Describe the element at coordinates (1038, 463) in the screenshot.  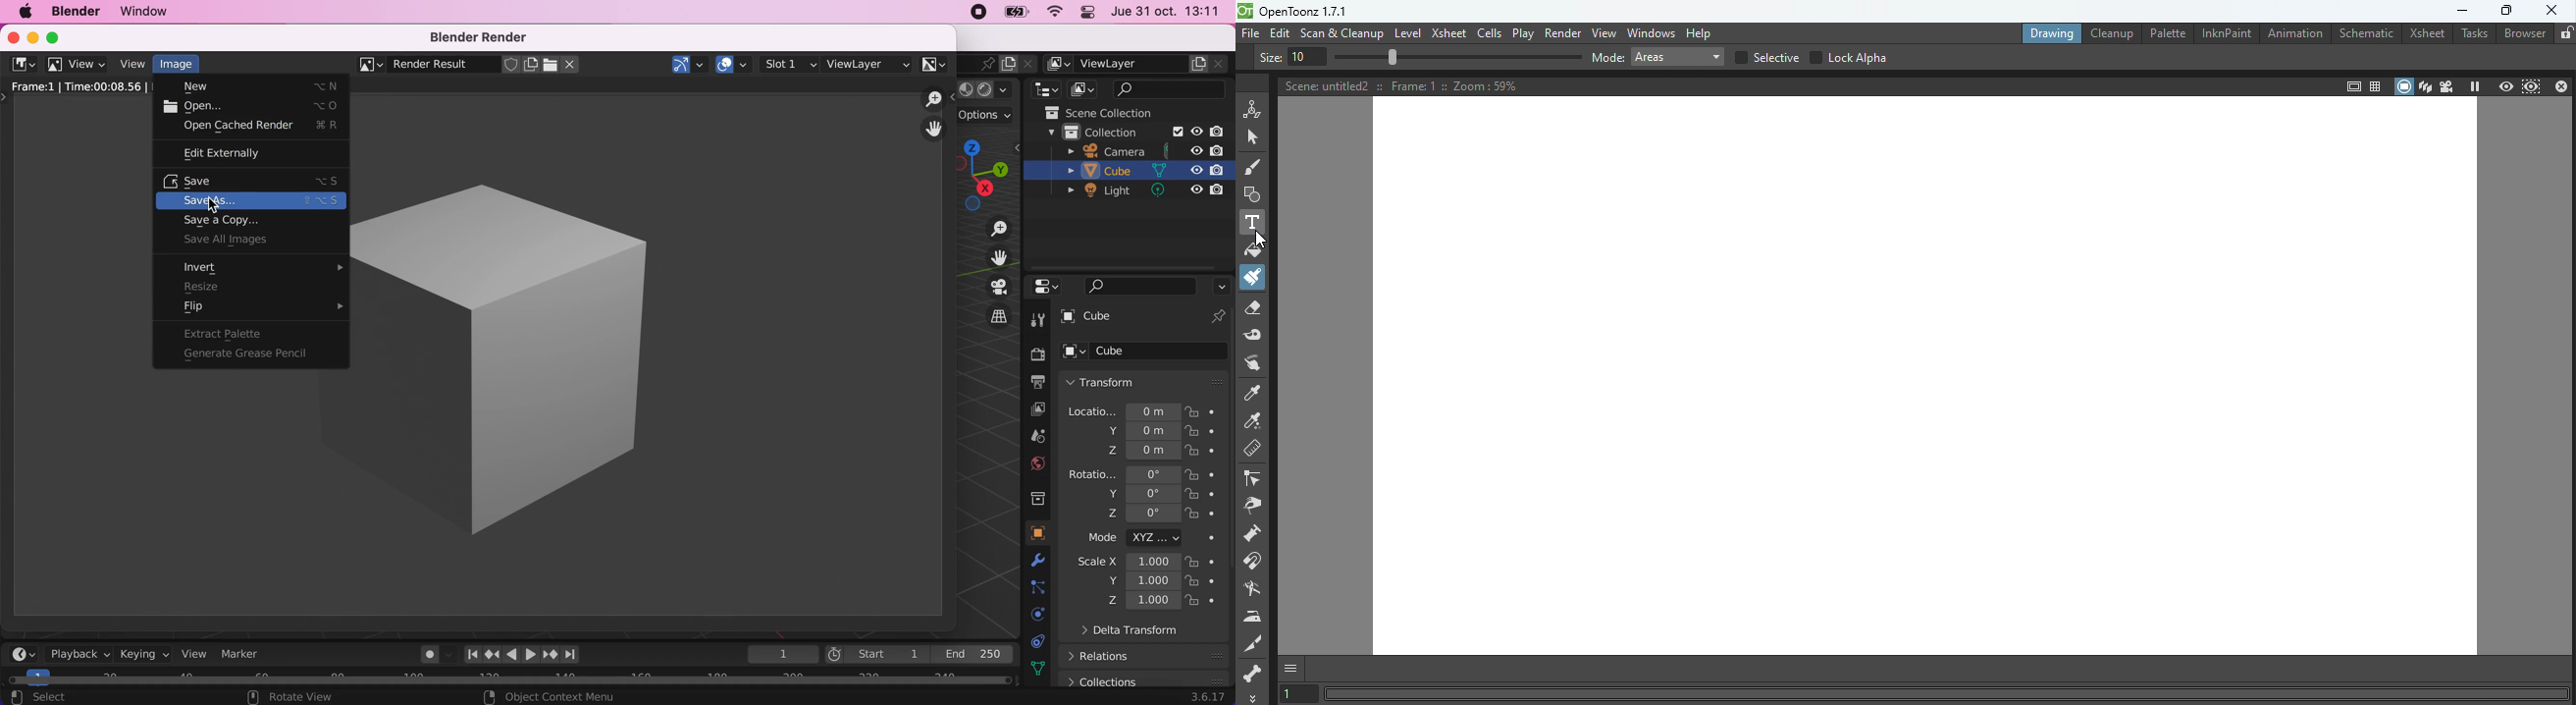
I see `world` at that location.